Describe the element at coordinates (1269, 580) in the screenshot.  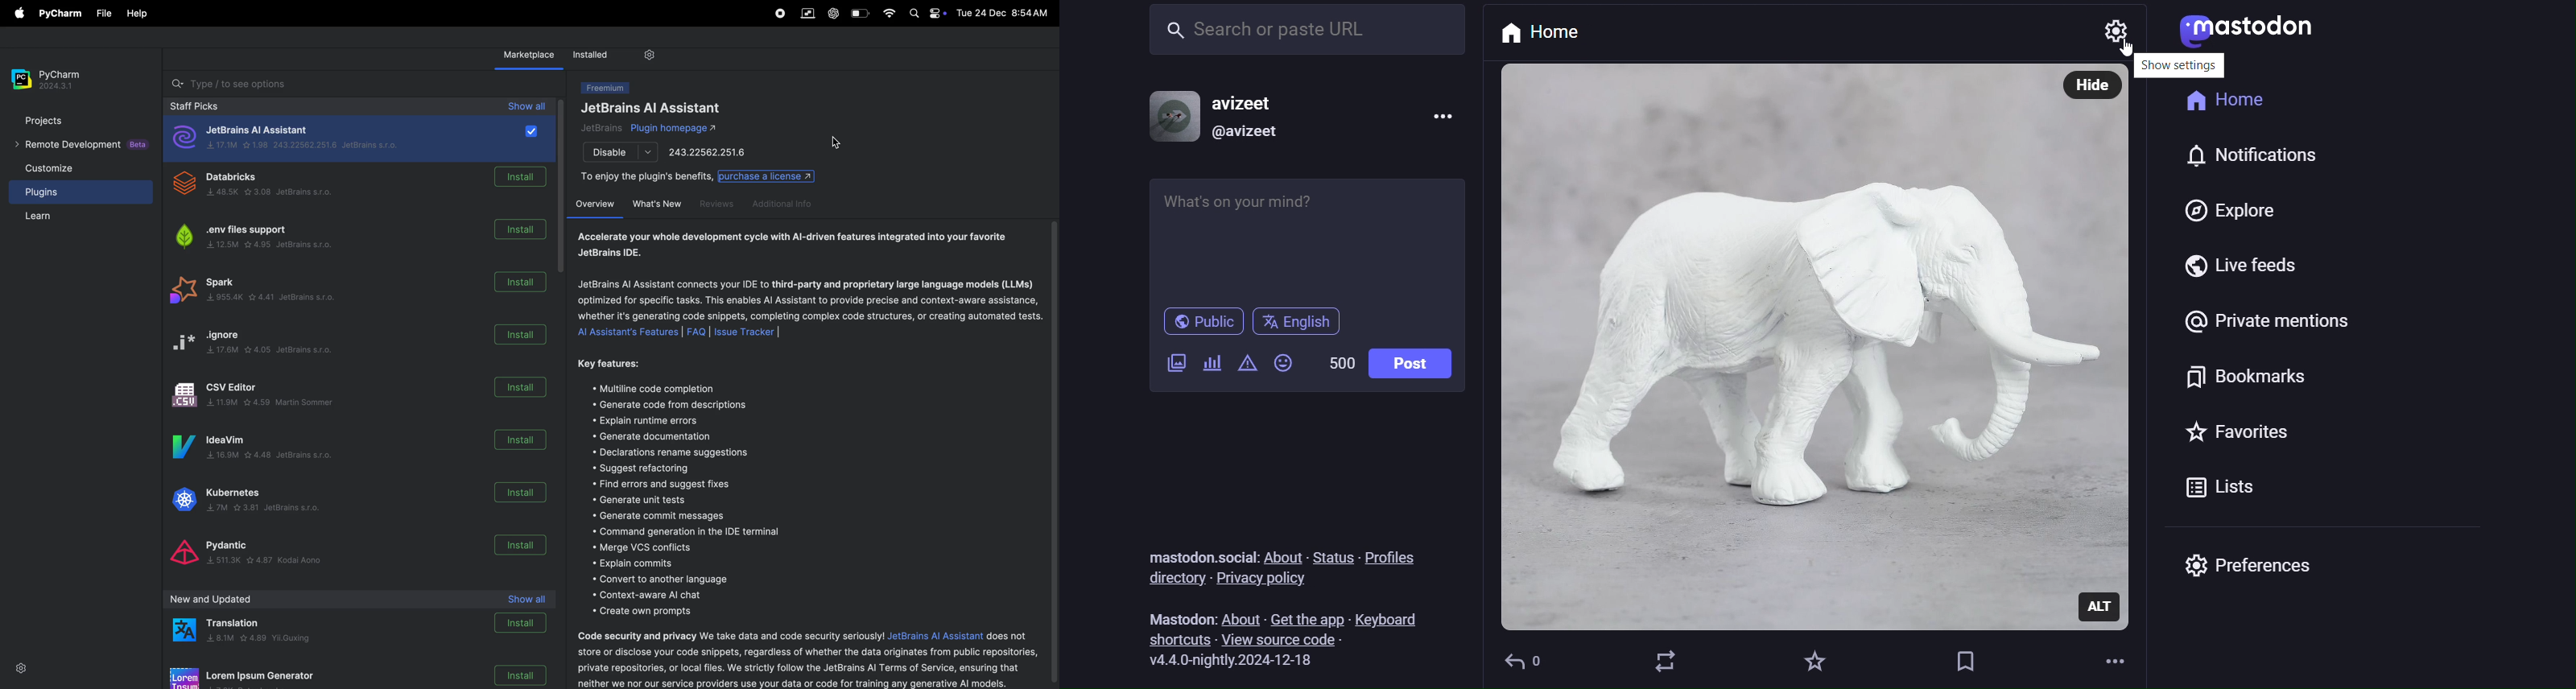
I see `privacy policy` at that location.